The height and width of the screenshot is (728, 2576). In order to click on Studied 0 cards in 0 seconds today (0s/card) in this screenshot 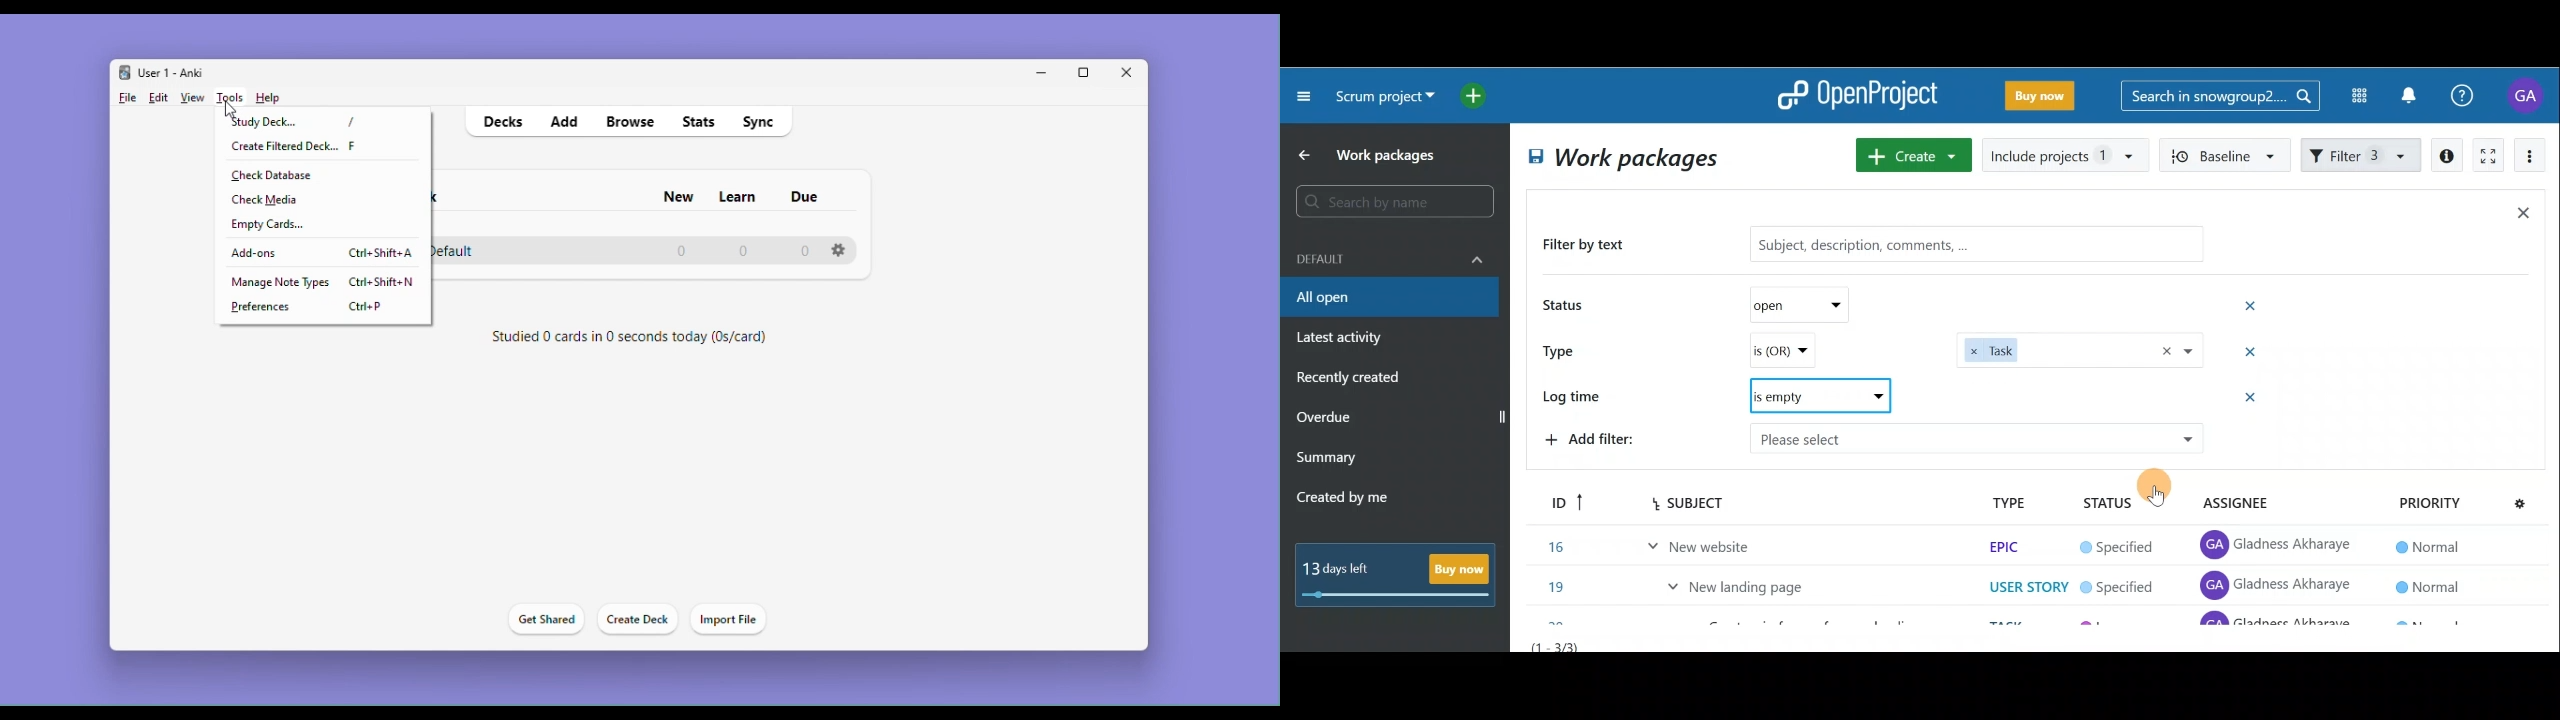, I will do `click(637, 340)`.